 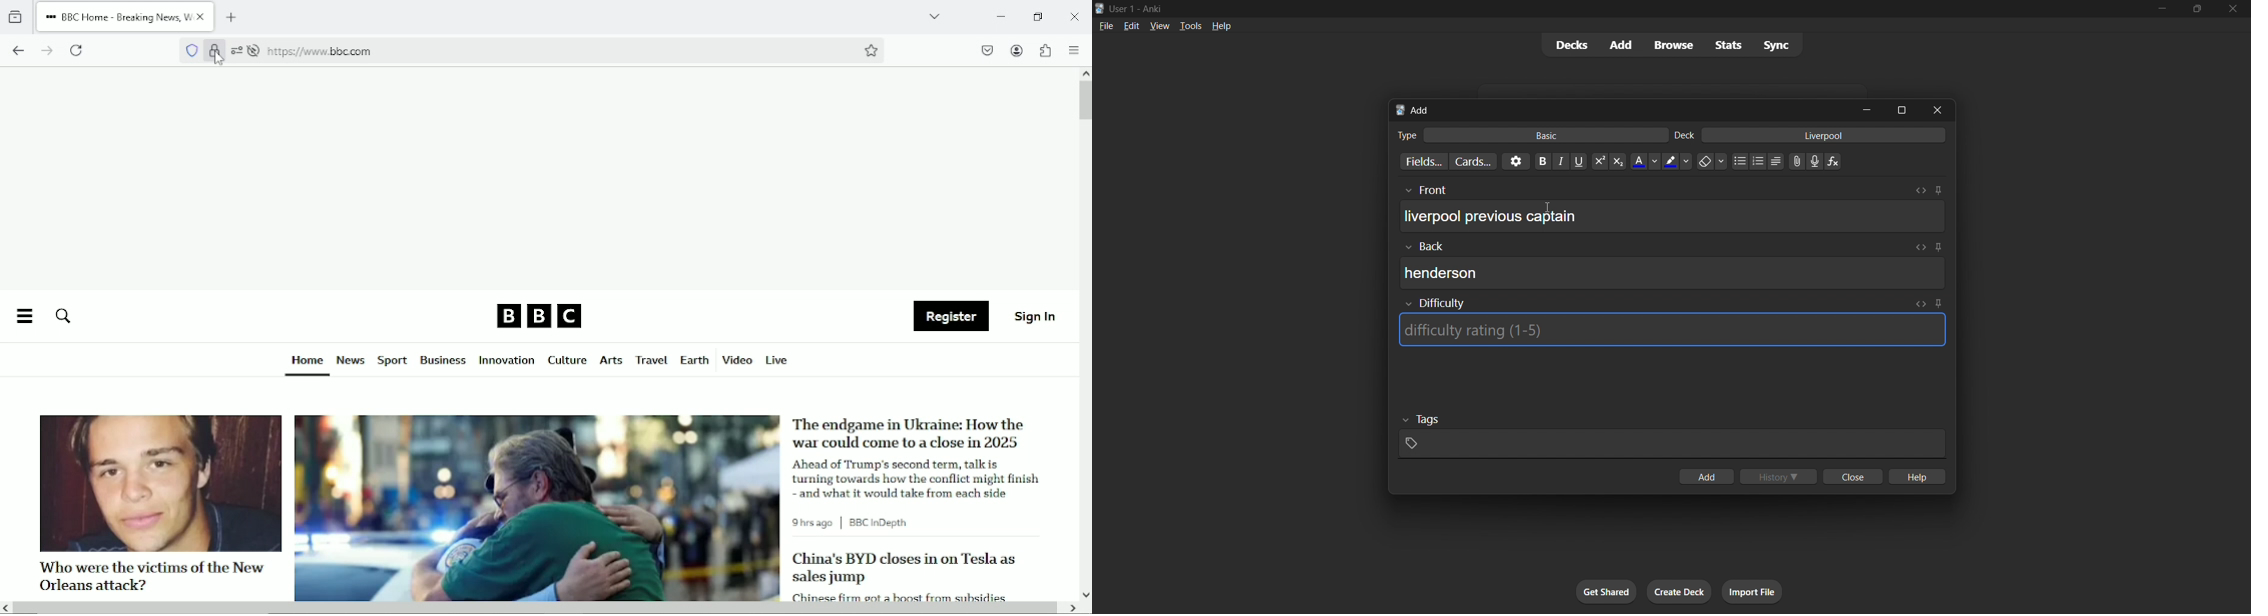 What do you see at coordinates (1680, 592) in the screenshot?
I see `create deck` at bounding box center [1680, 592].